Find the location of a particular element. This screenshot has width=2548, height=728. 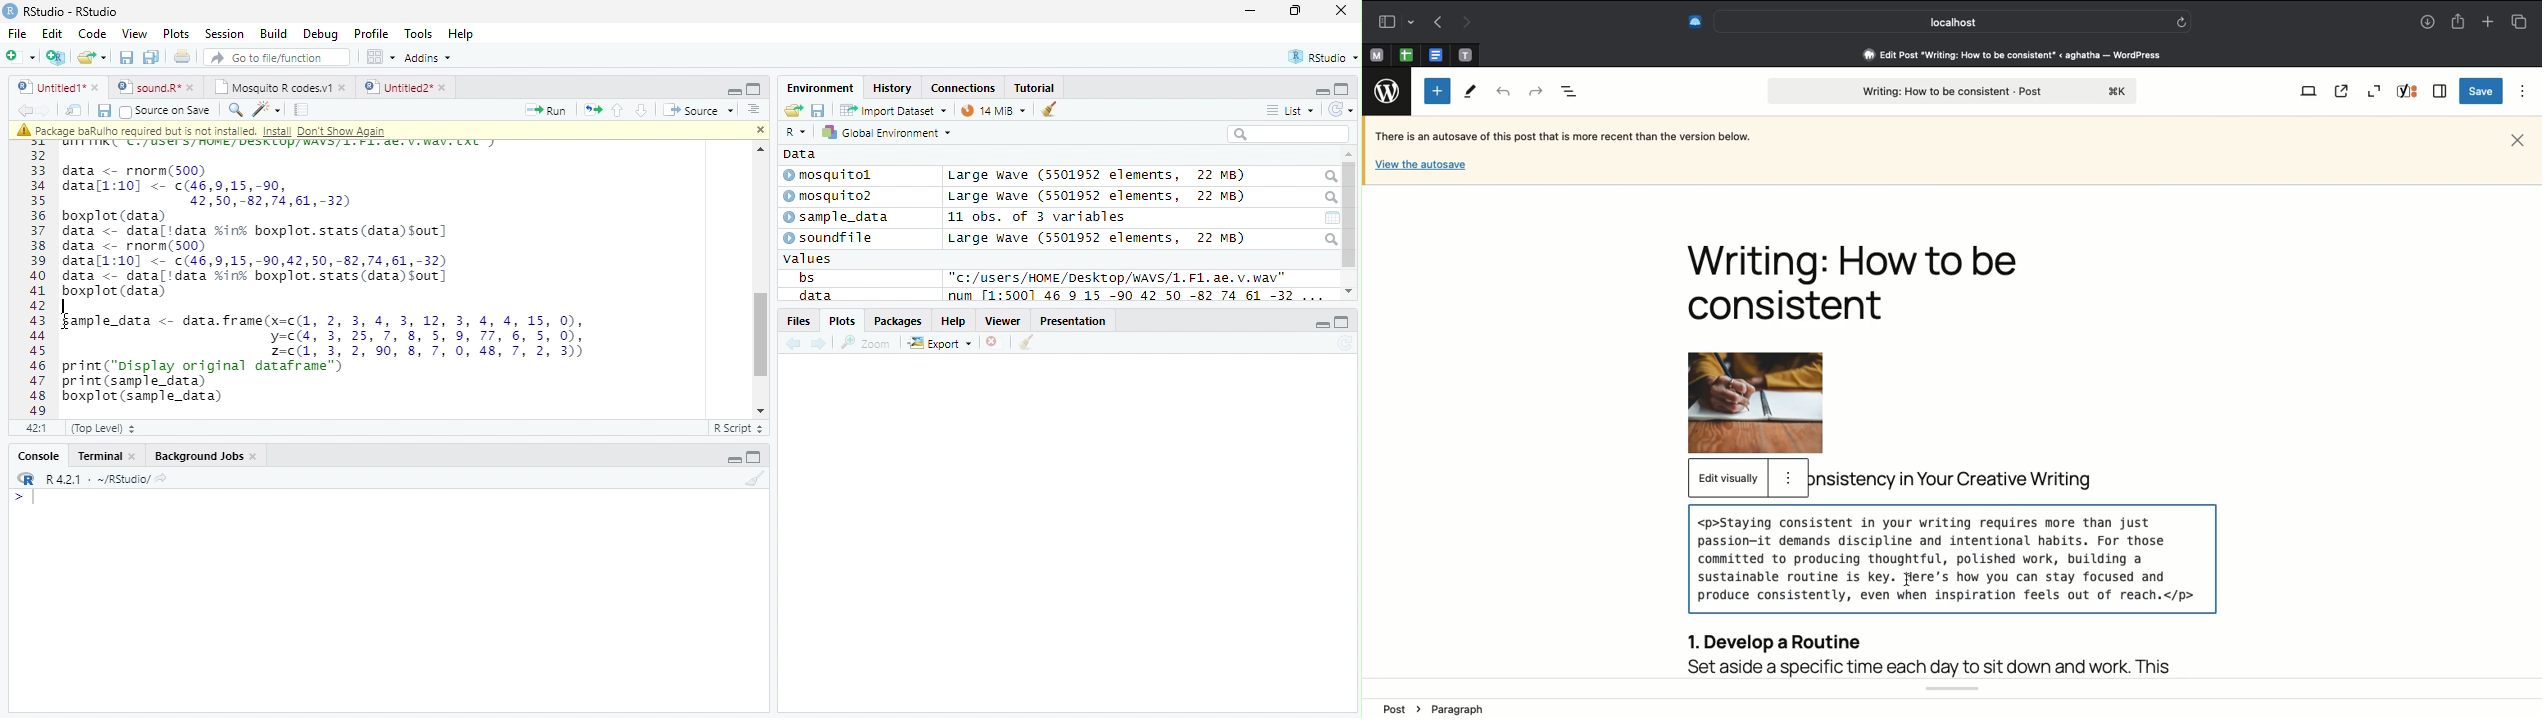

Next page is located at coordinates (1469, 21).